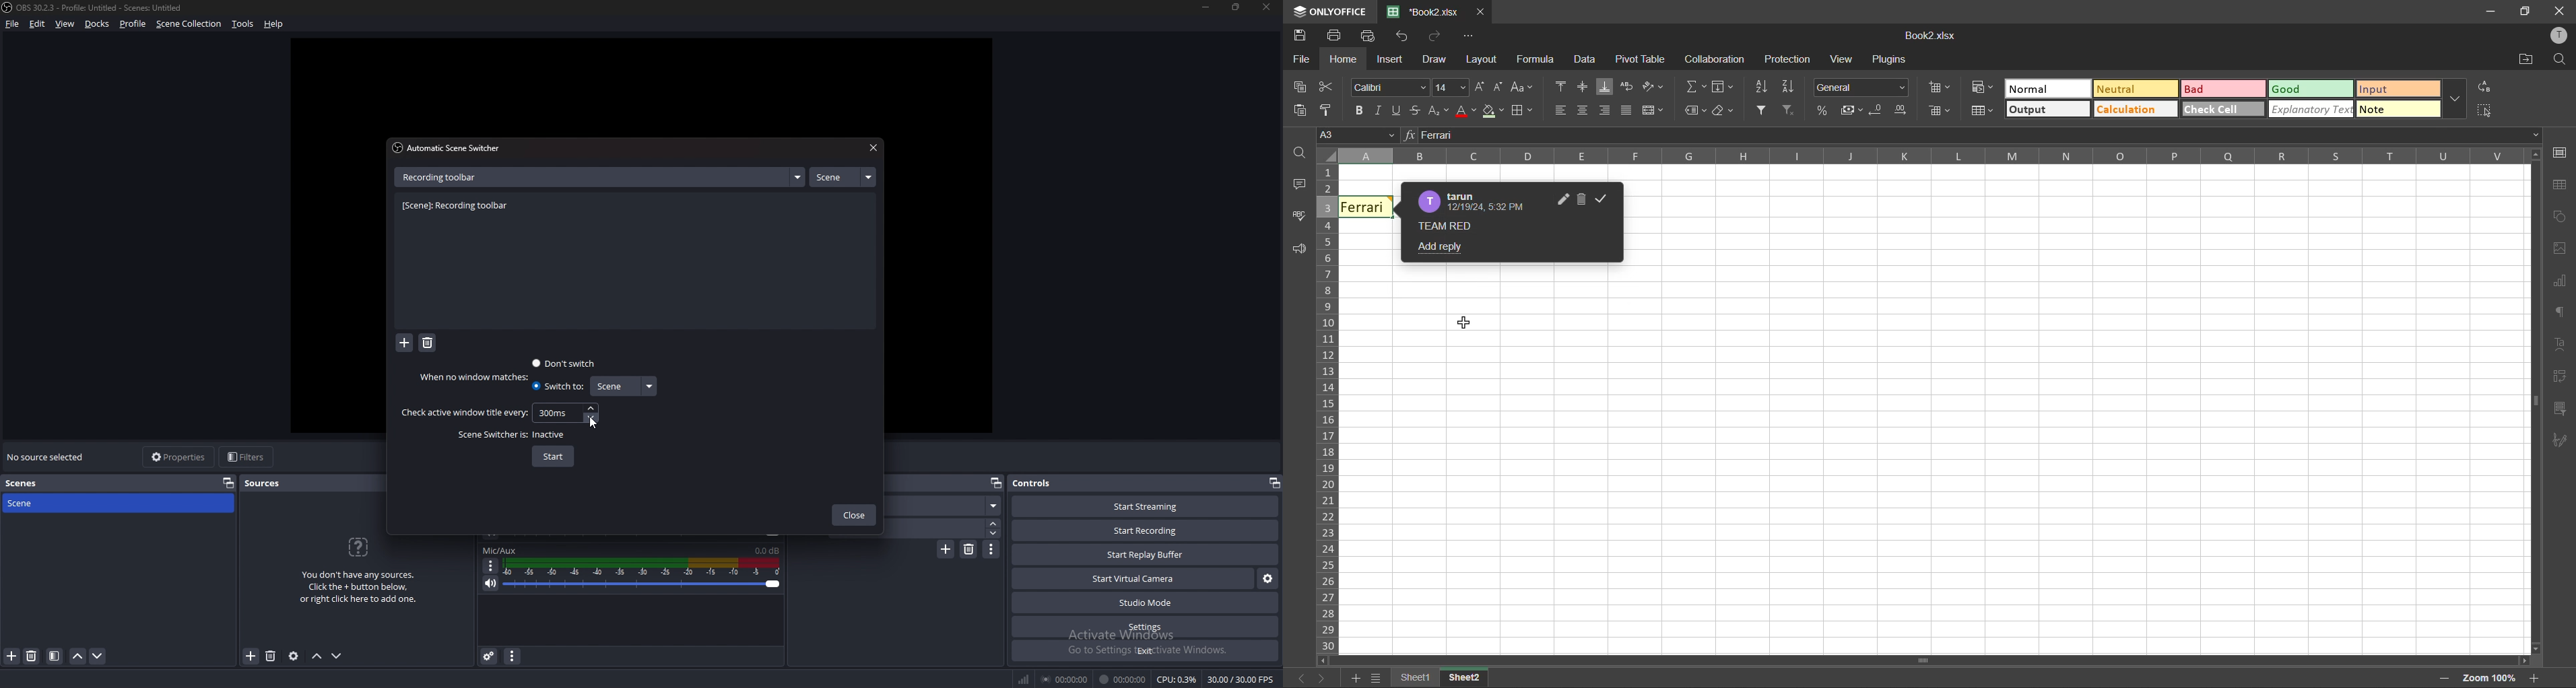  I want to click on settings, so click(1147, 627).